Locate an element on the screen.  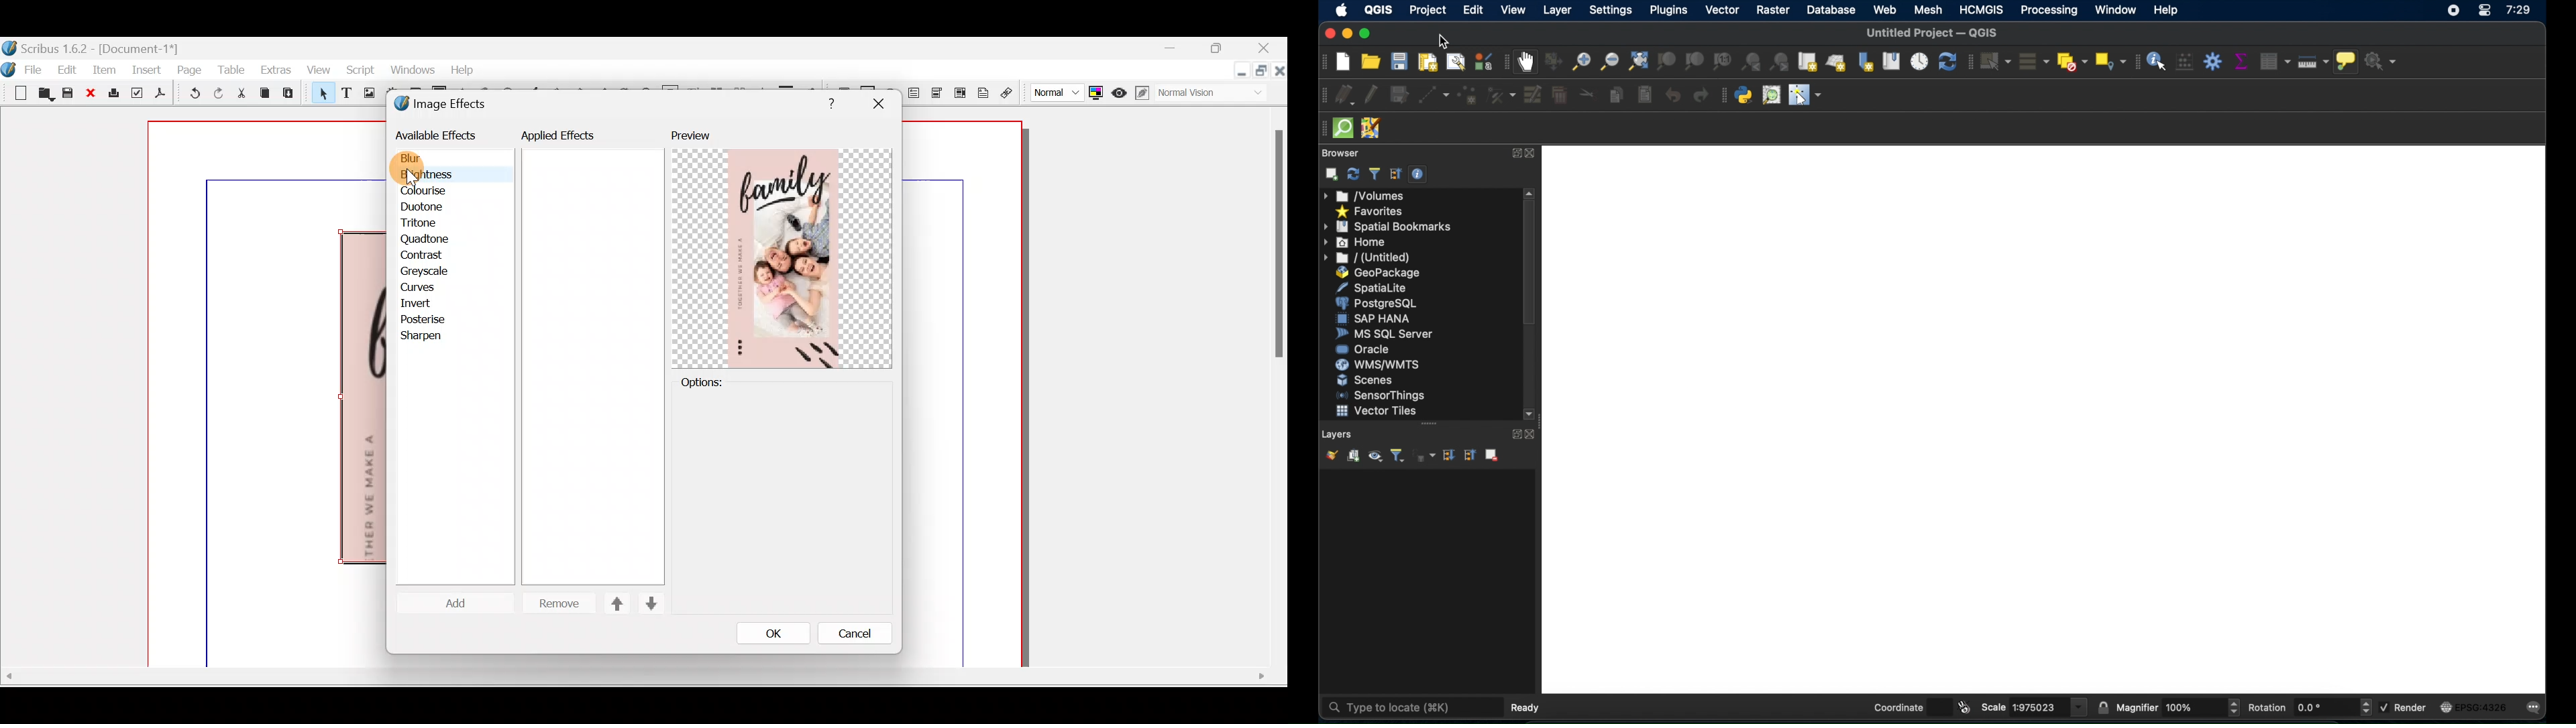
toggle editing is located at coordinates (1372, 93).